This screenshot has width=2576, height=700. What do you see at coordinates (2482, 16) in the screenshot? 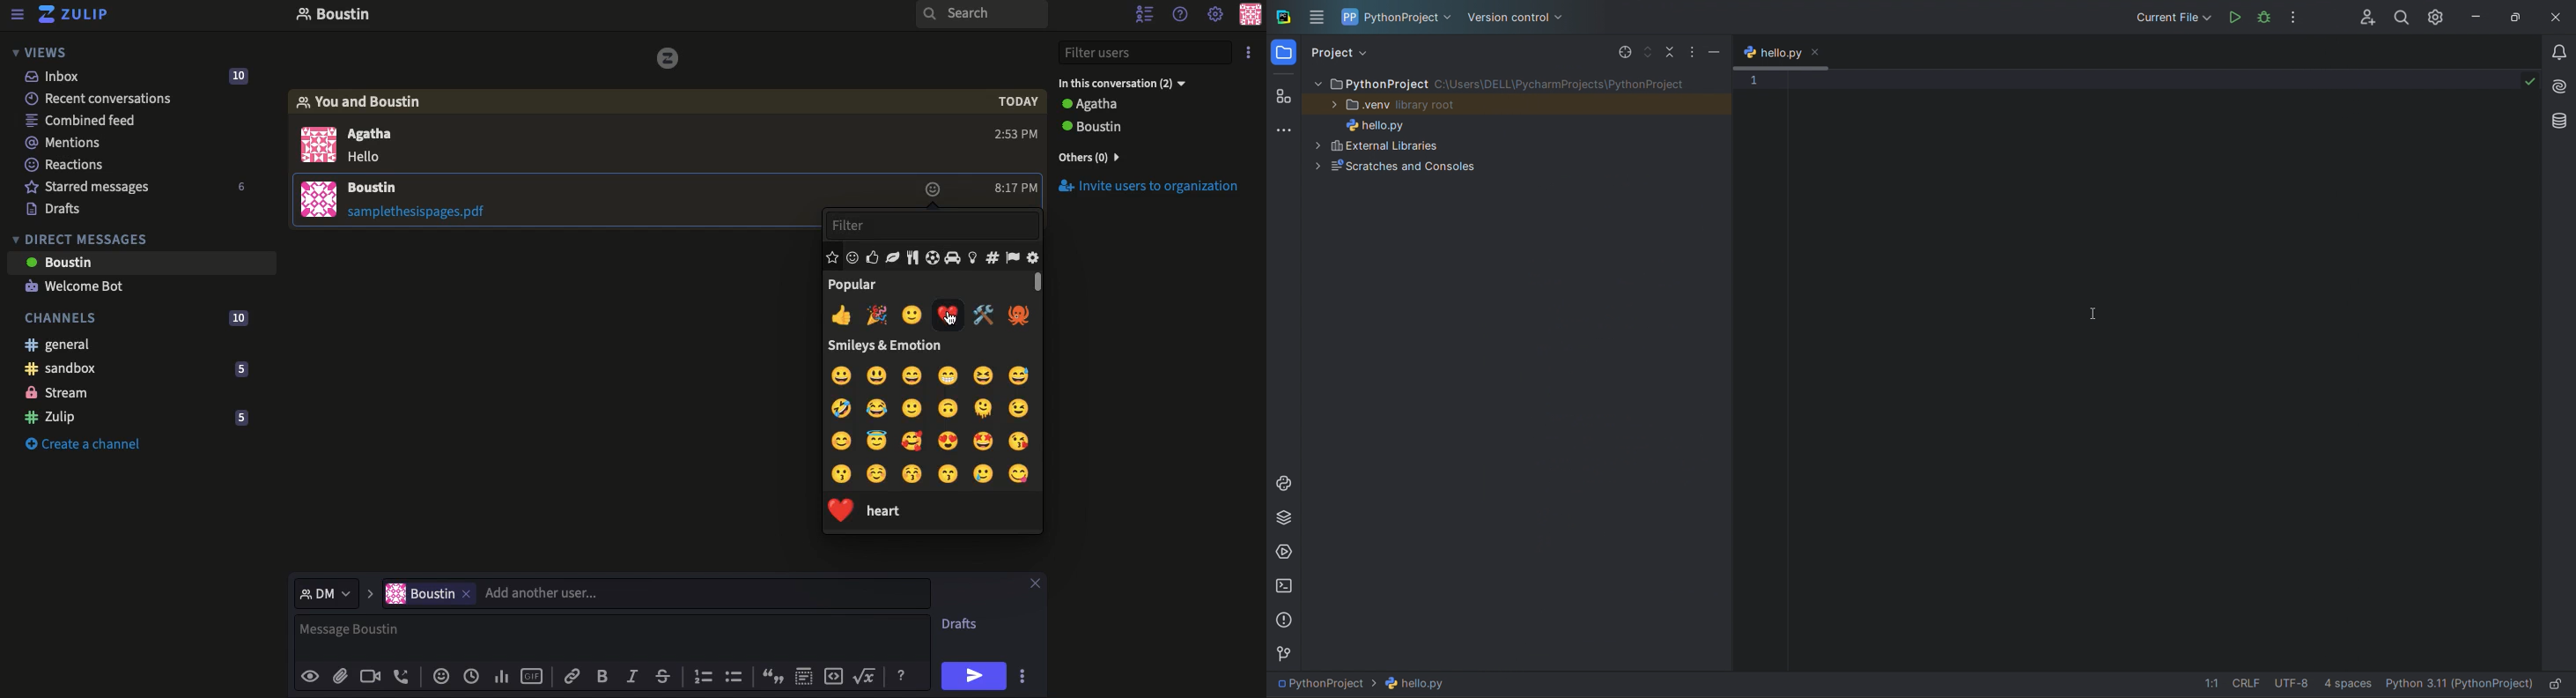
I see `minimize` at bounding box center [2482, 16].